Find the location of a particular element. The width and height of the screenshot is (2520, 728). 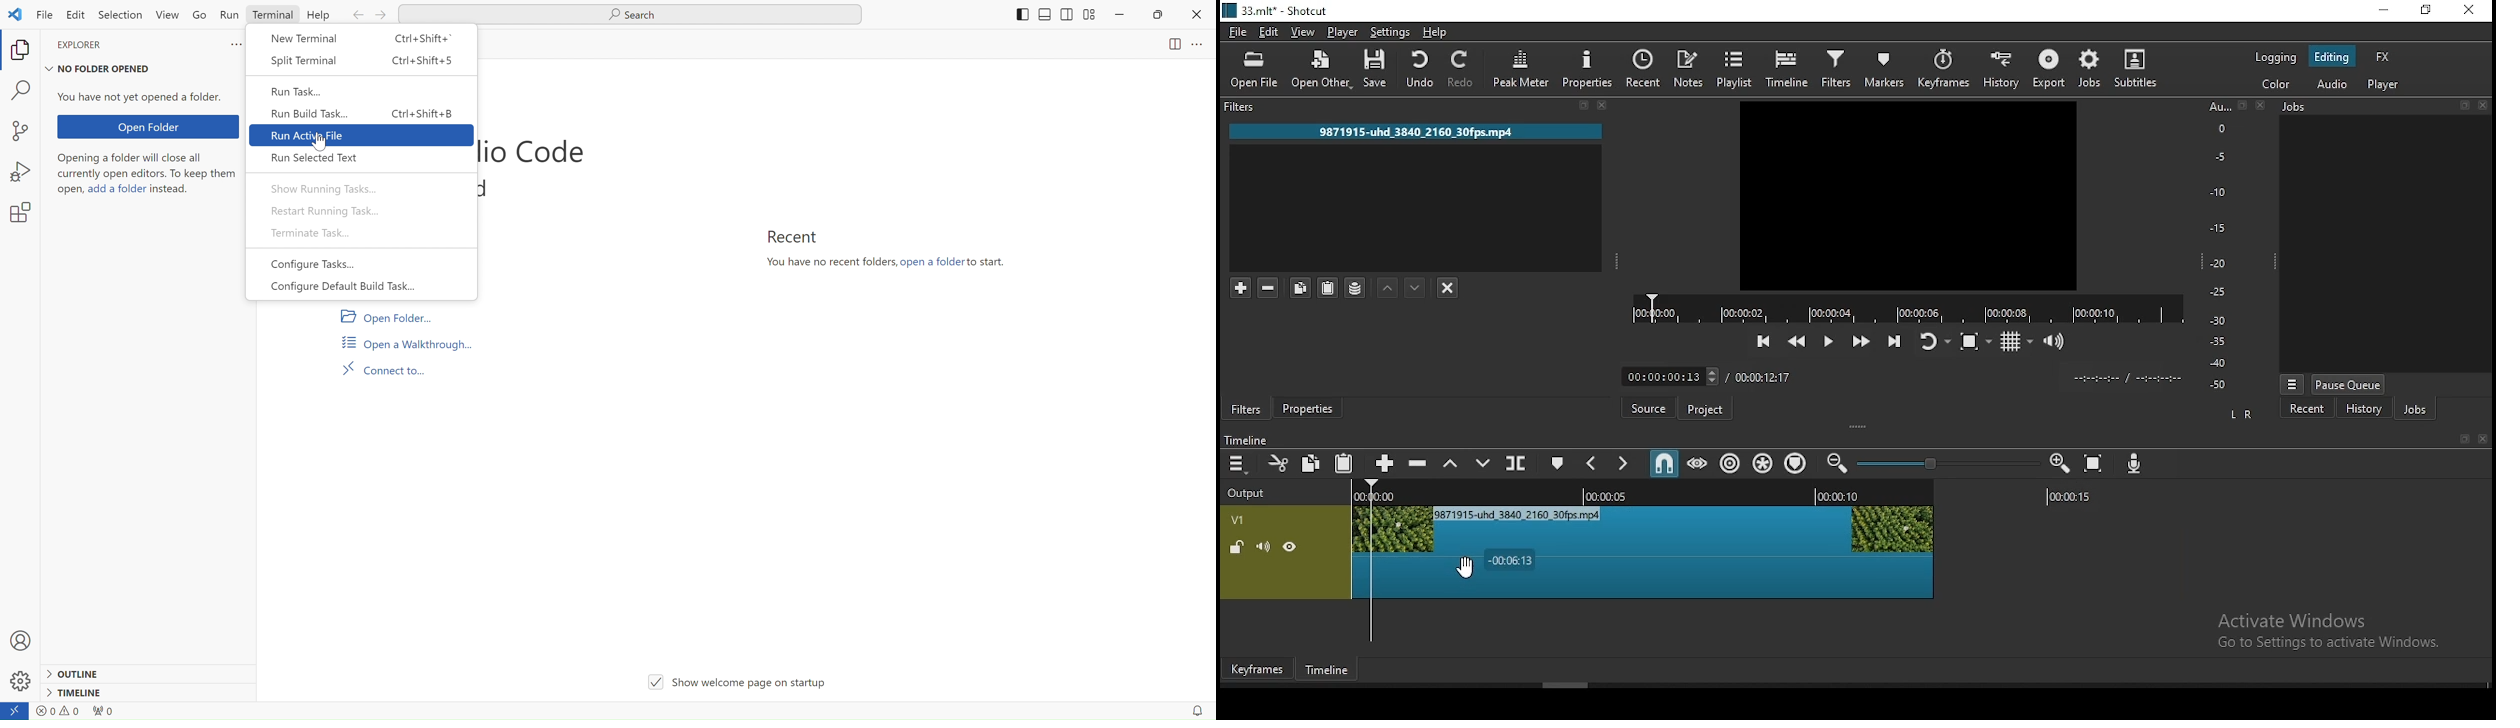

open file is located at coordinates (1255, 71).